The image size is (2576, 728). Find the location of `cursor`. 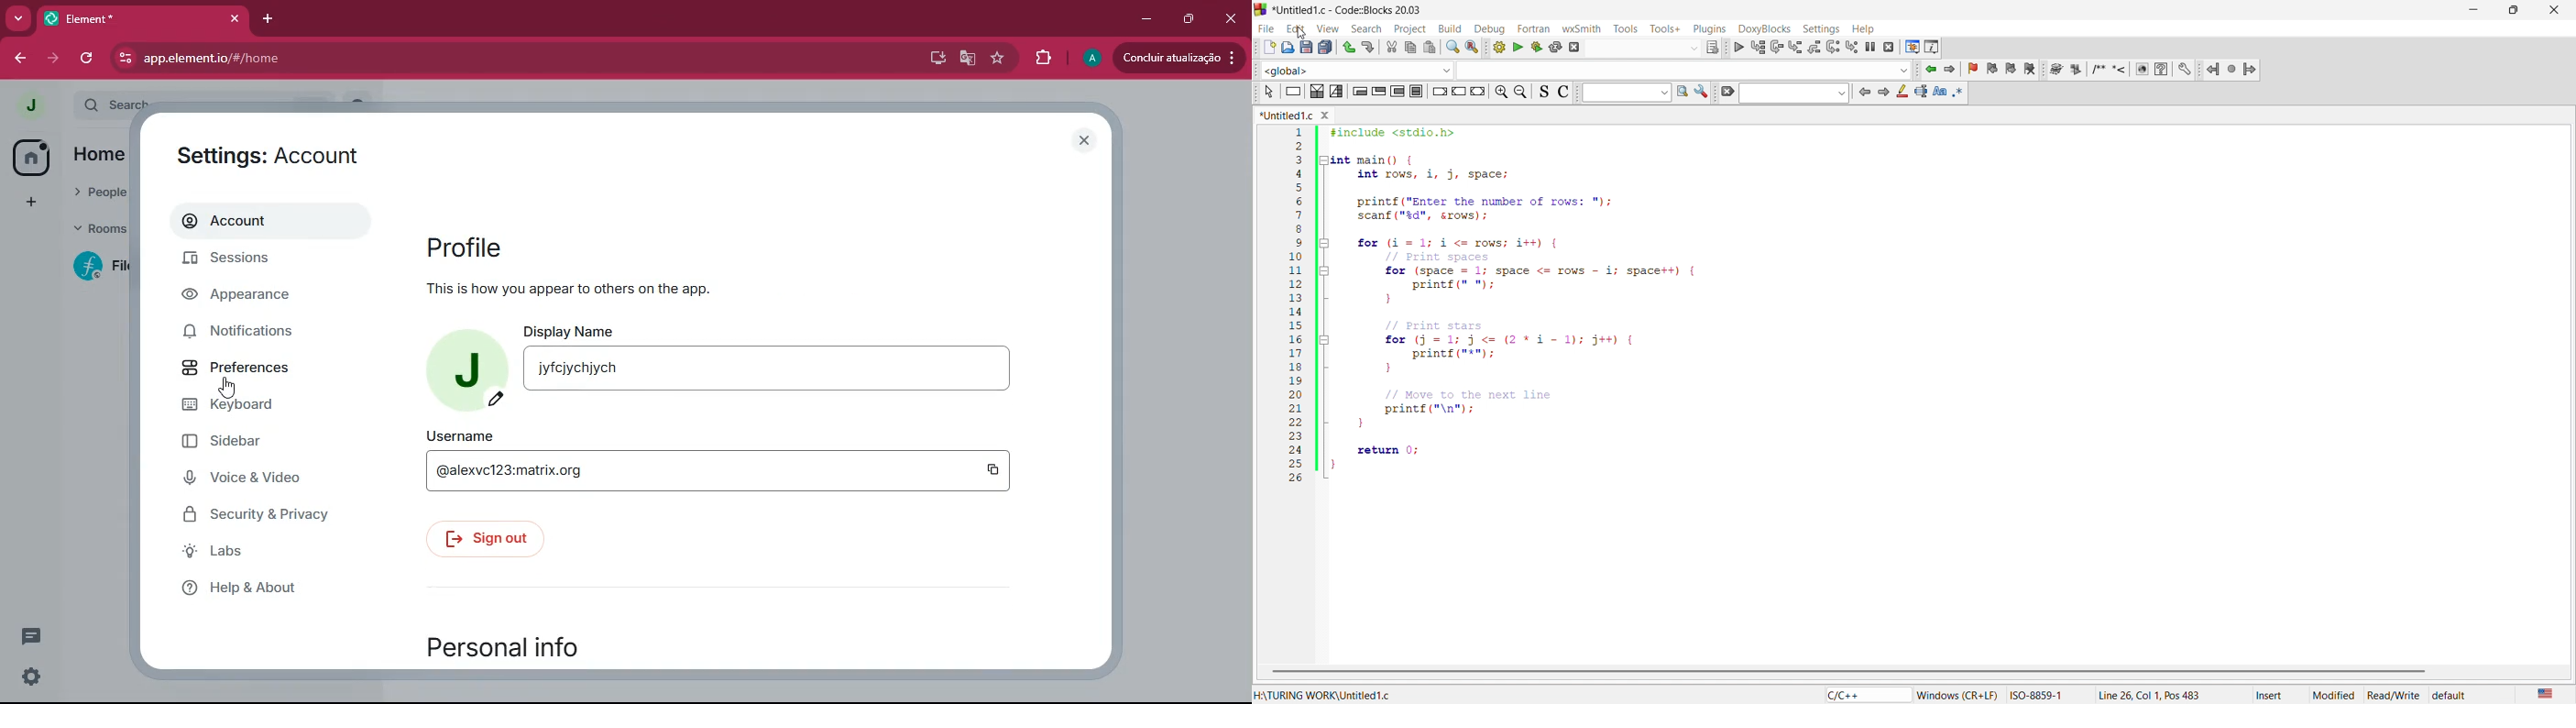

cursor is located at coordinates (229, 386).